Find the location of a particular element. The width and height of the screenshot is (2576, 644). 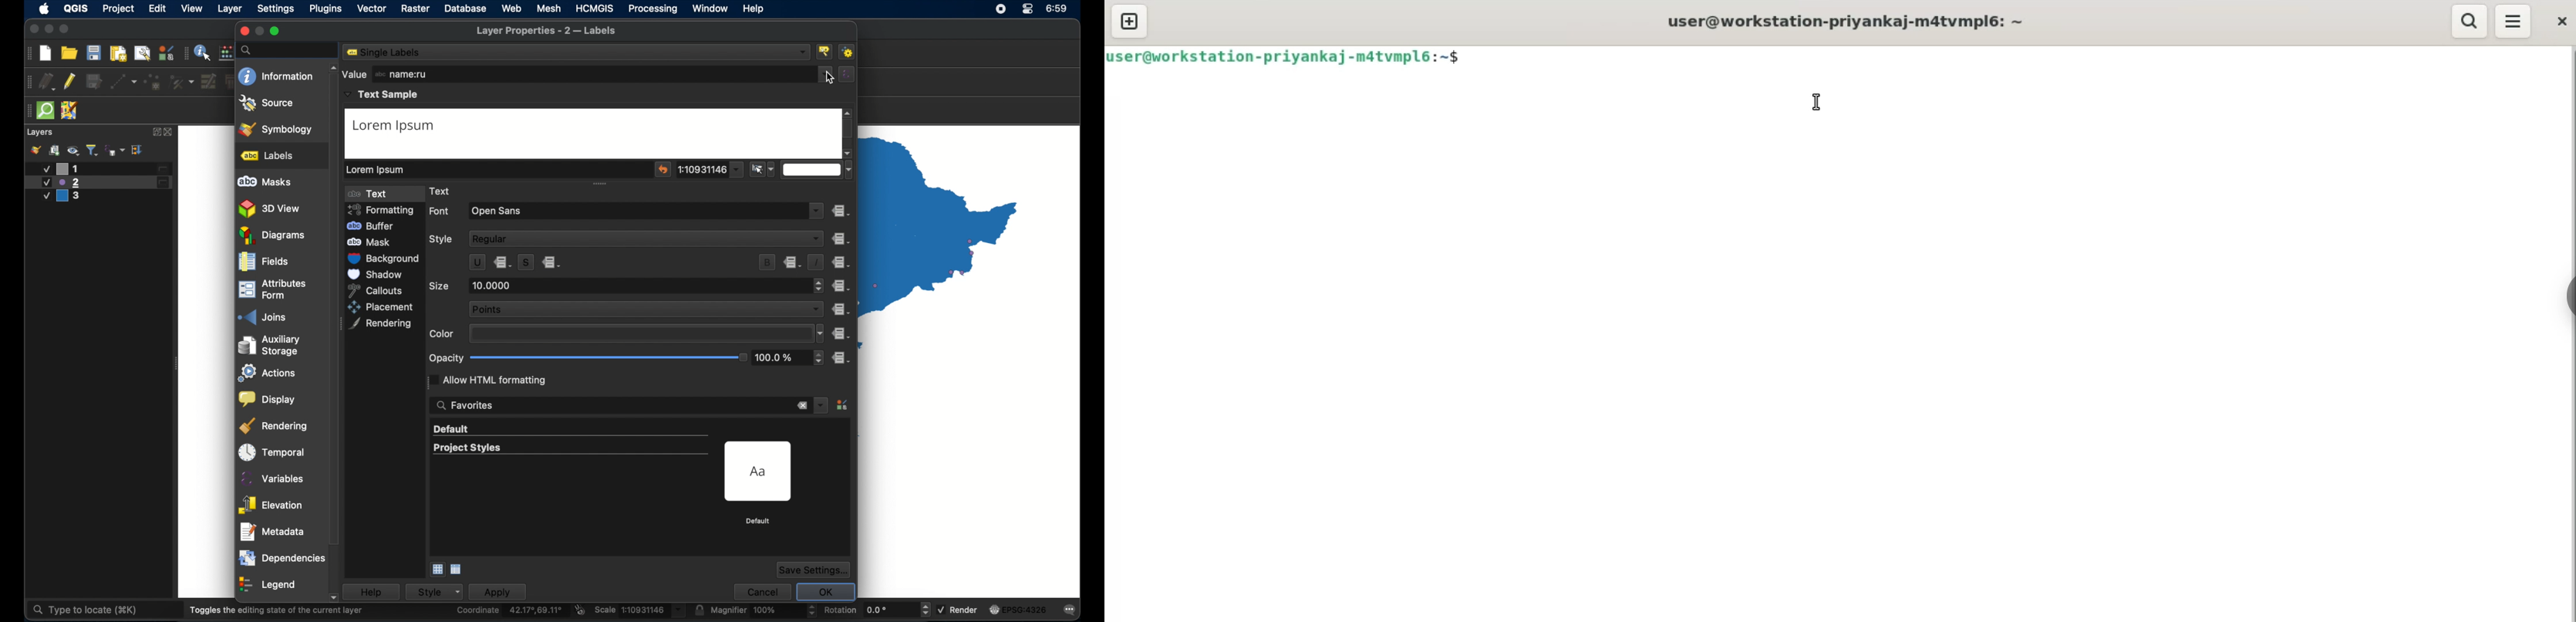

icon view is located at coordinates (437, 570).